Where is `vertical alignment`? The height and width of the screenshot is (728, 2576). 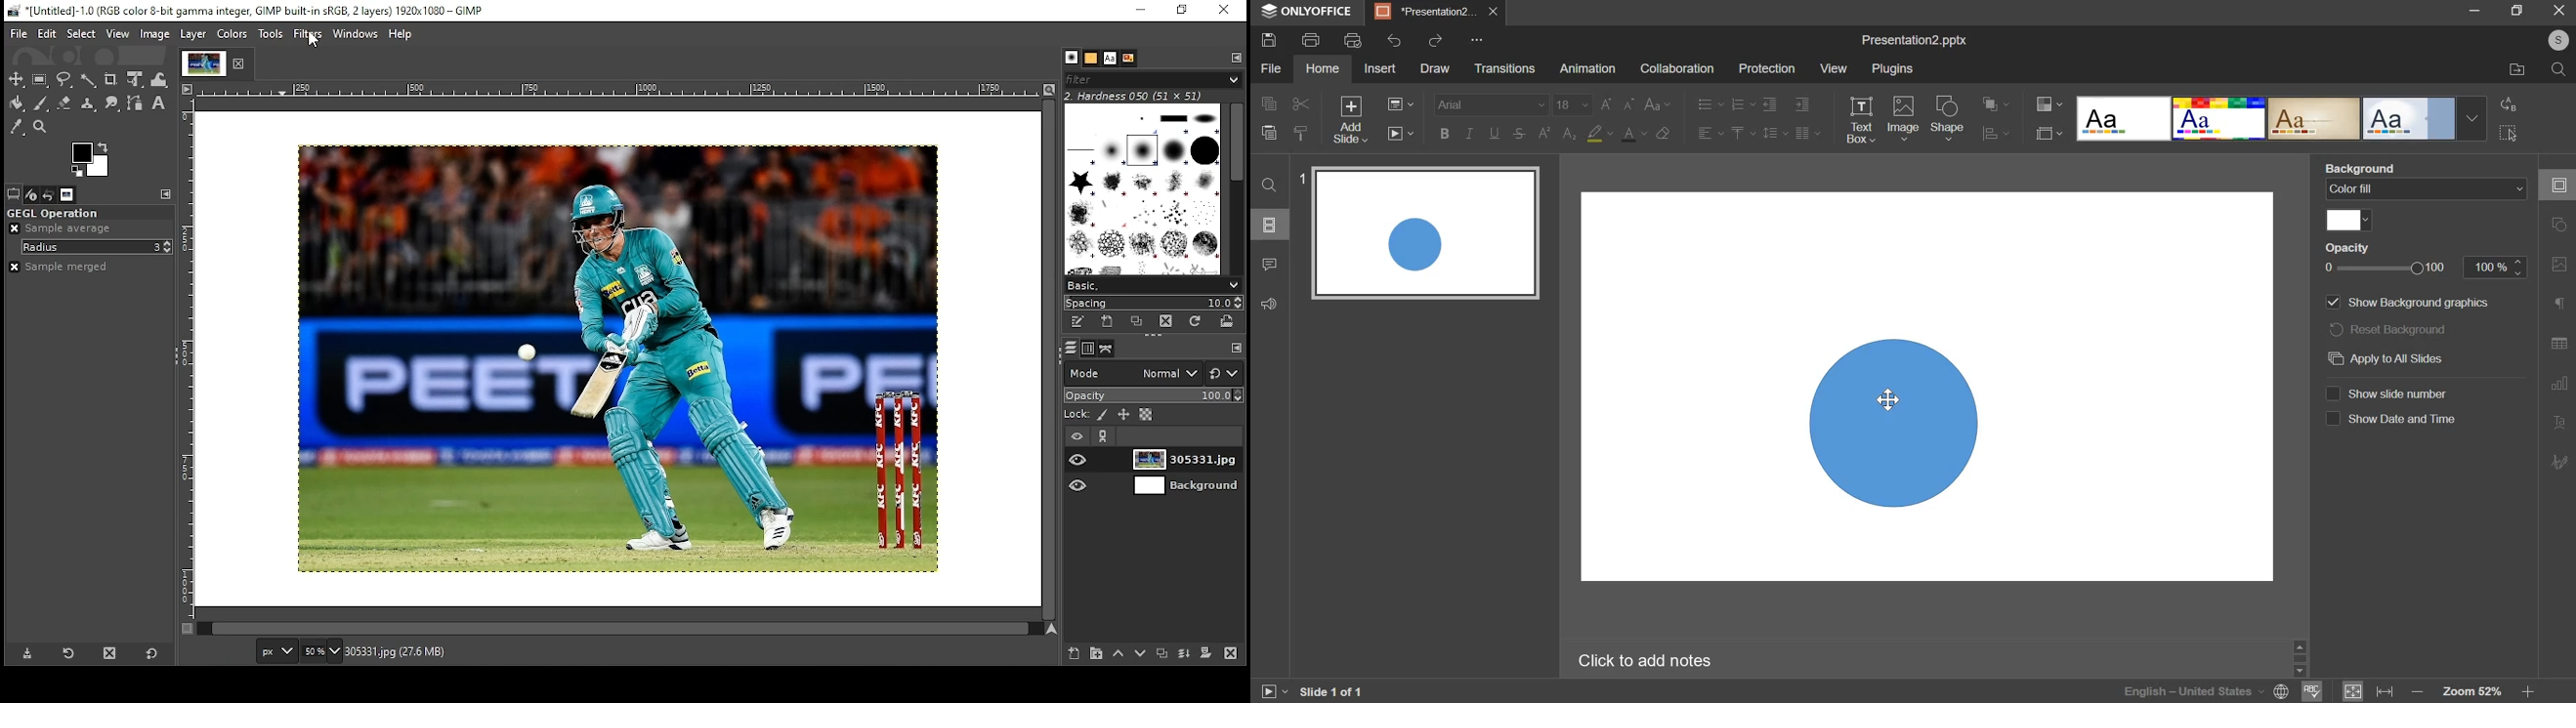 vertical alignment is located at coordinates (1744, 132).